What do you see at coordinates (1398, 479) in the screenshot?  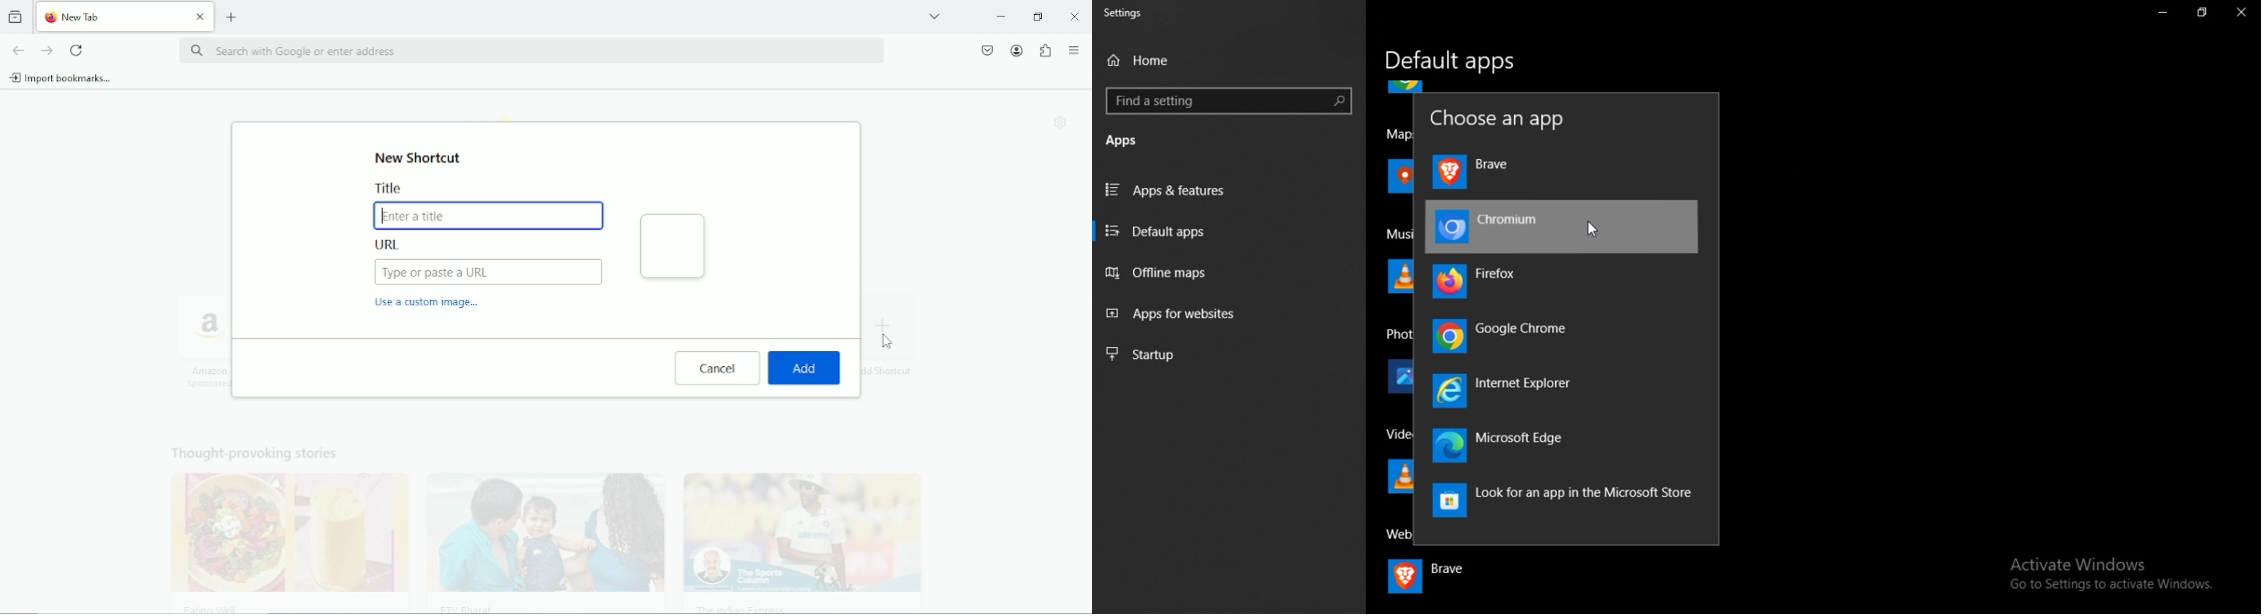 I see `VLC media player` at bounding box center [1398, 479].